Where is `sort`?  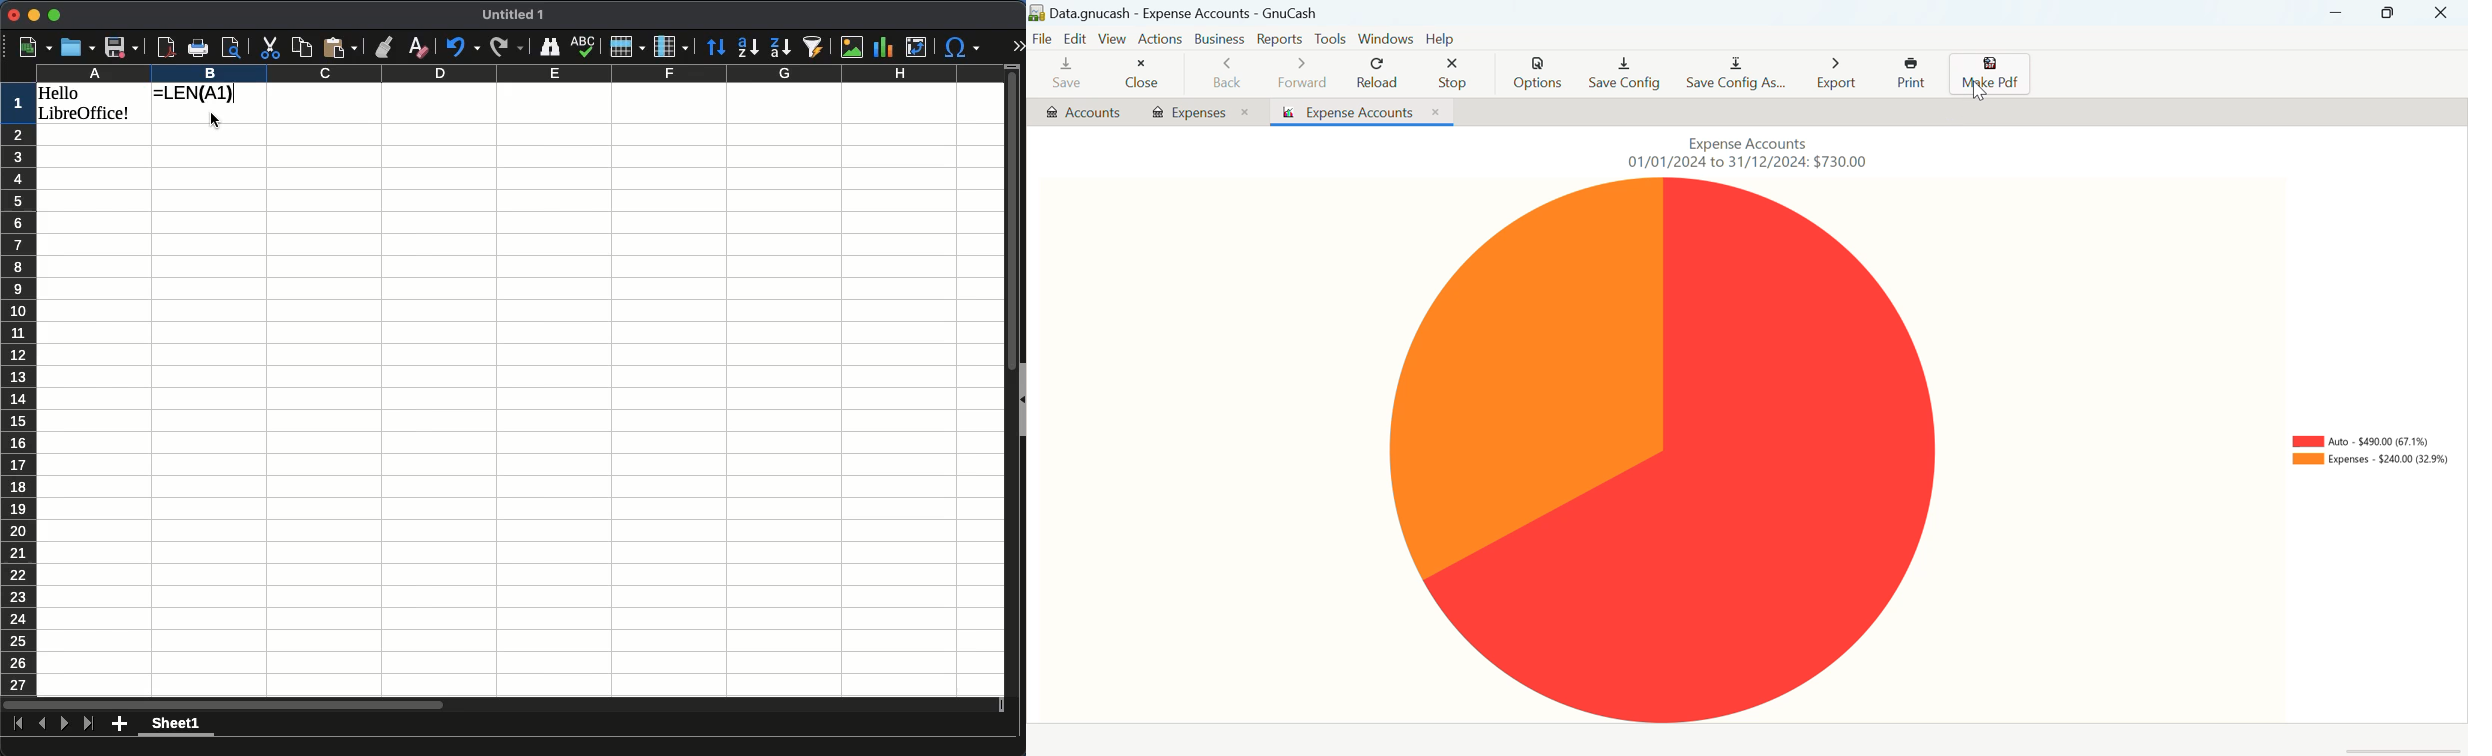 sort is located at coordinates (715, 45).